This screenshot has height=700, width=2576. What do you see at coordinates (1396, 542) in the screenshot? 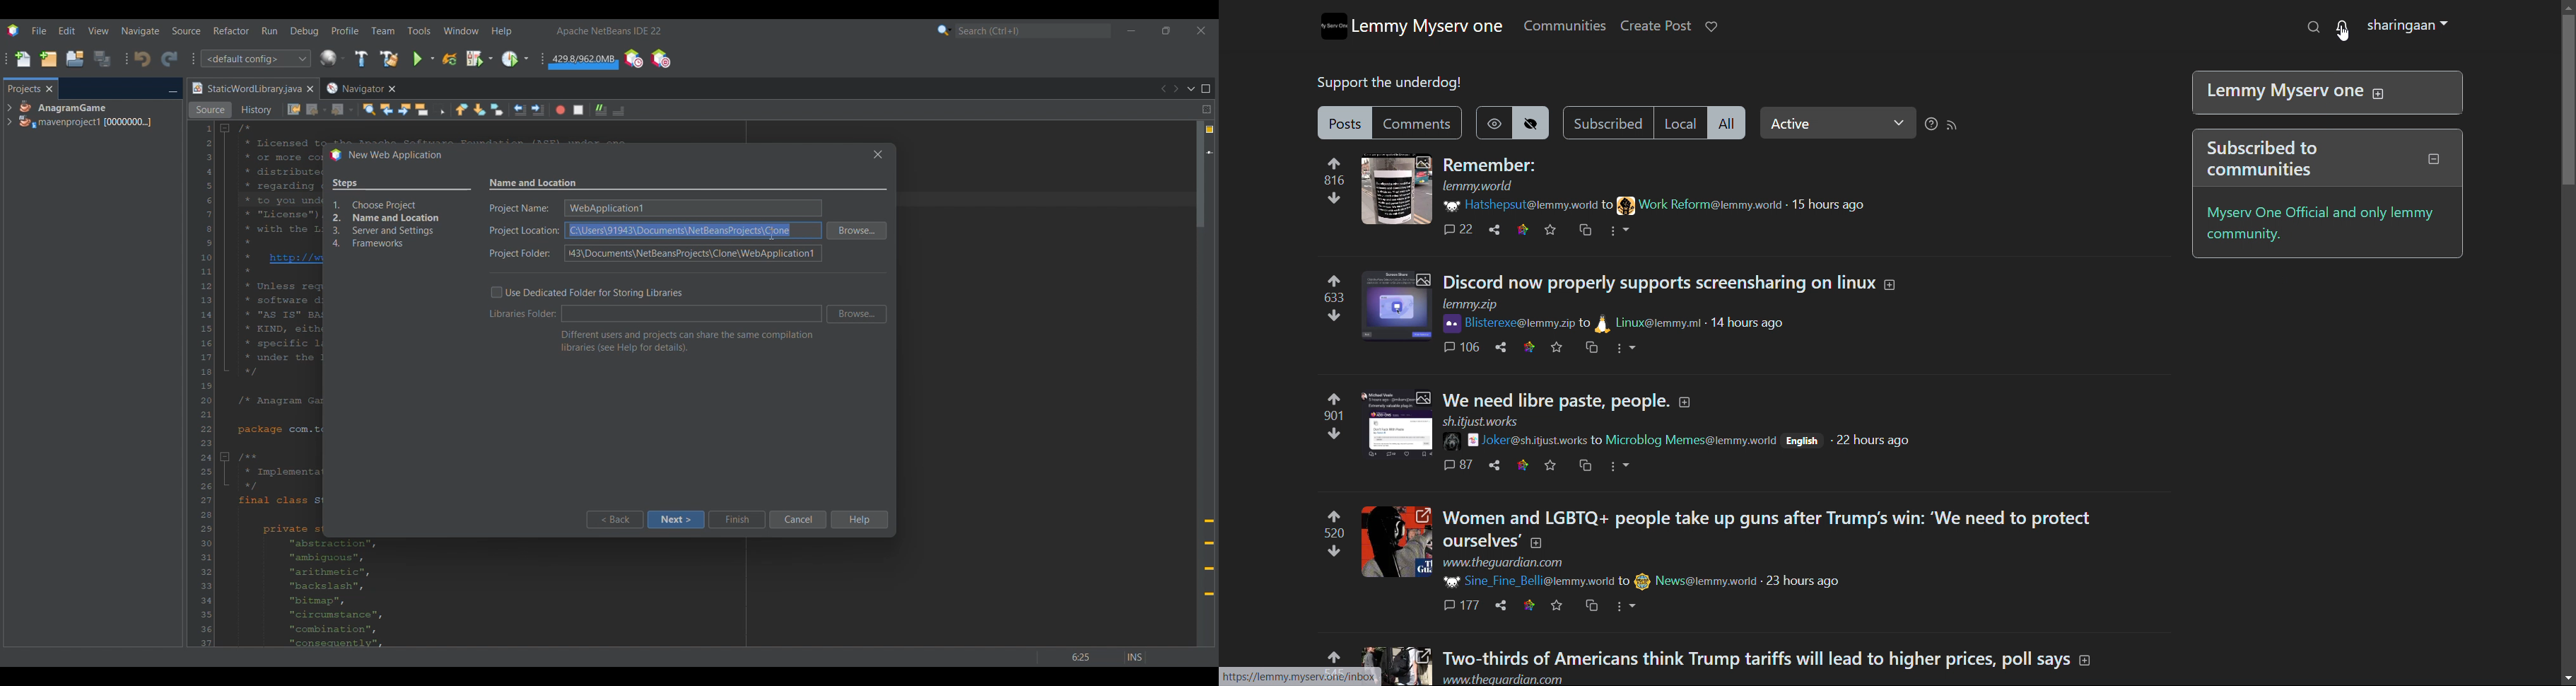
I see `expand here` at bounding box center [1396, 542].